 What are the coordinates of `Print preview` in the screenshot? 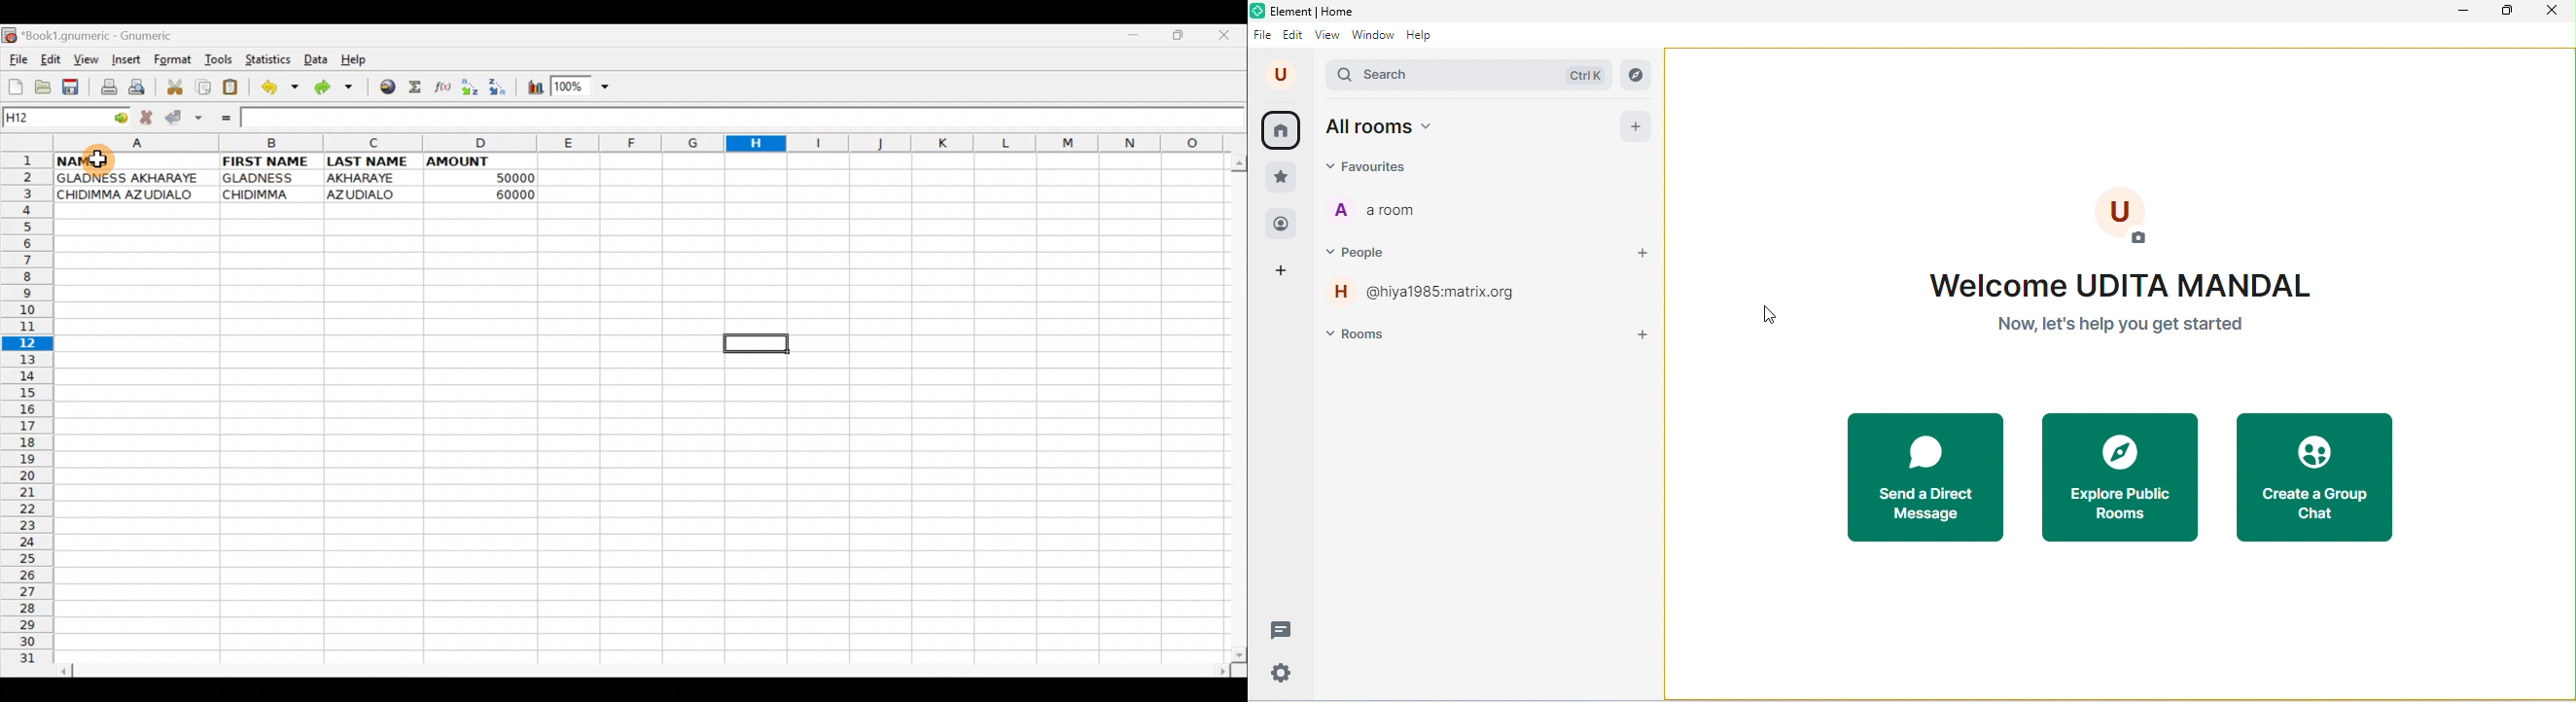 It's located at (140, 86).